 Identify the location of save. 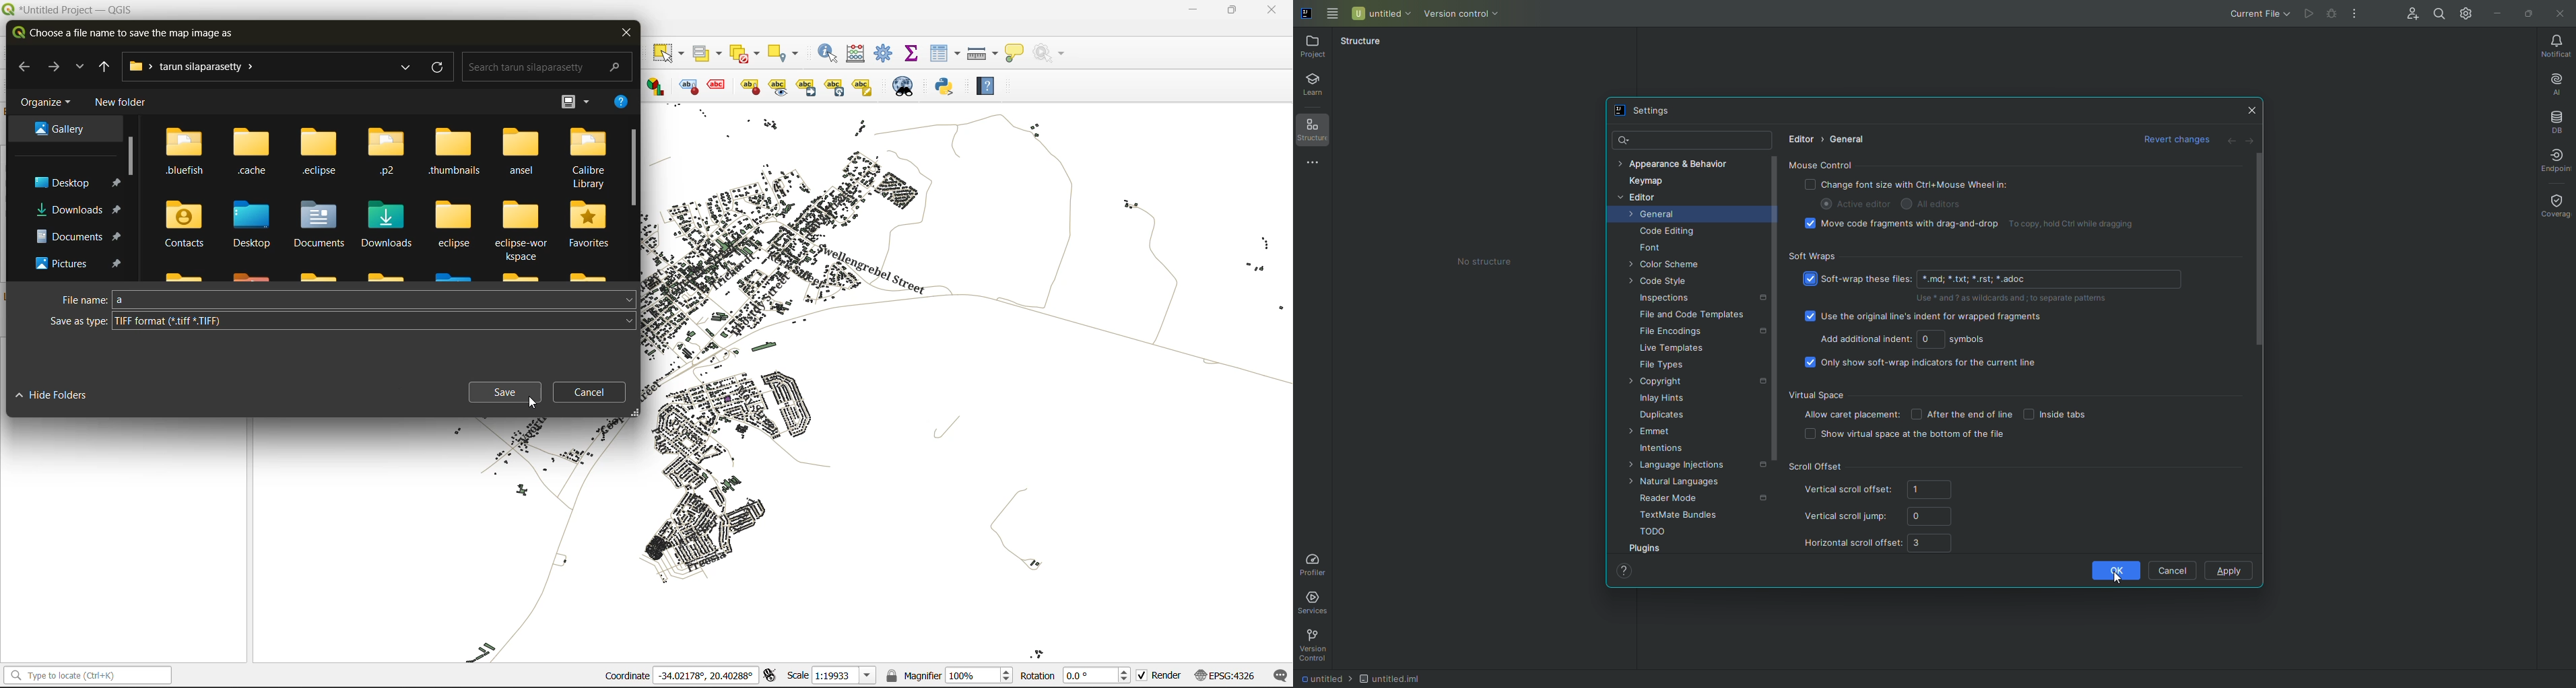
(505, 393).